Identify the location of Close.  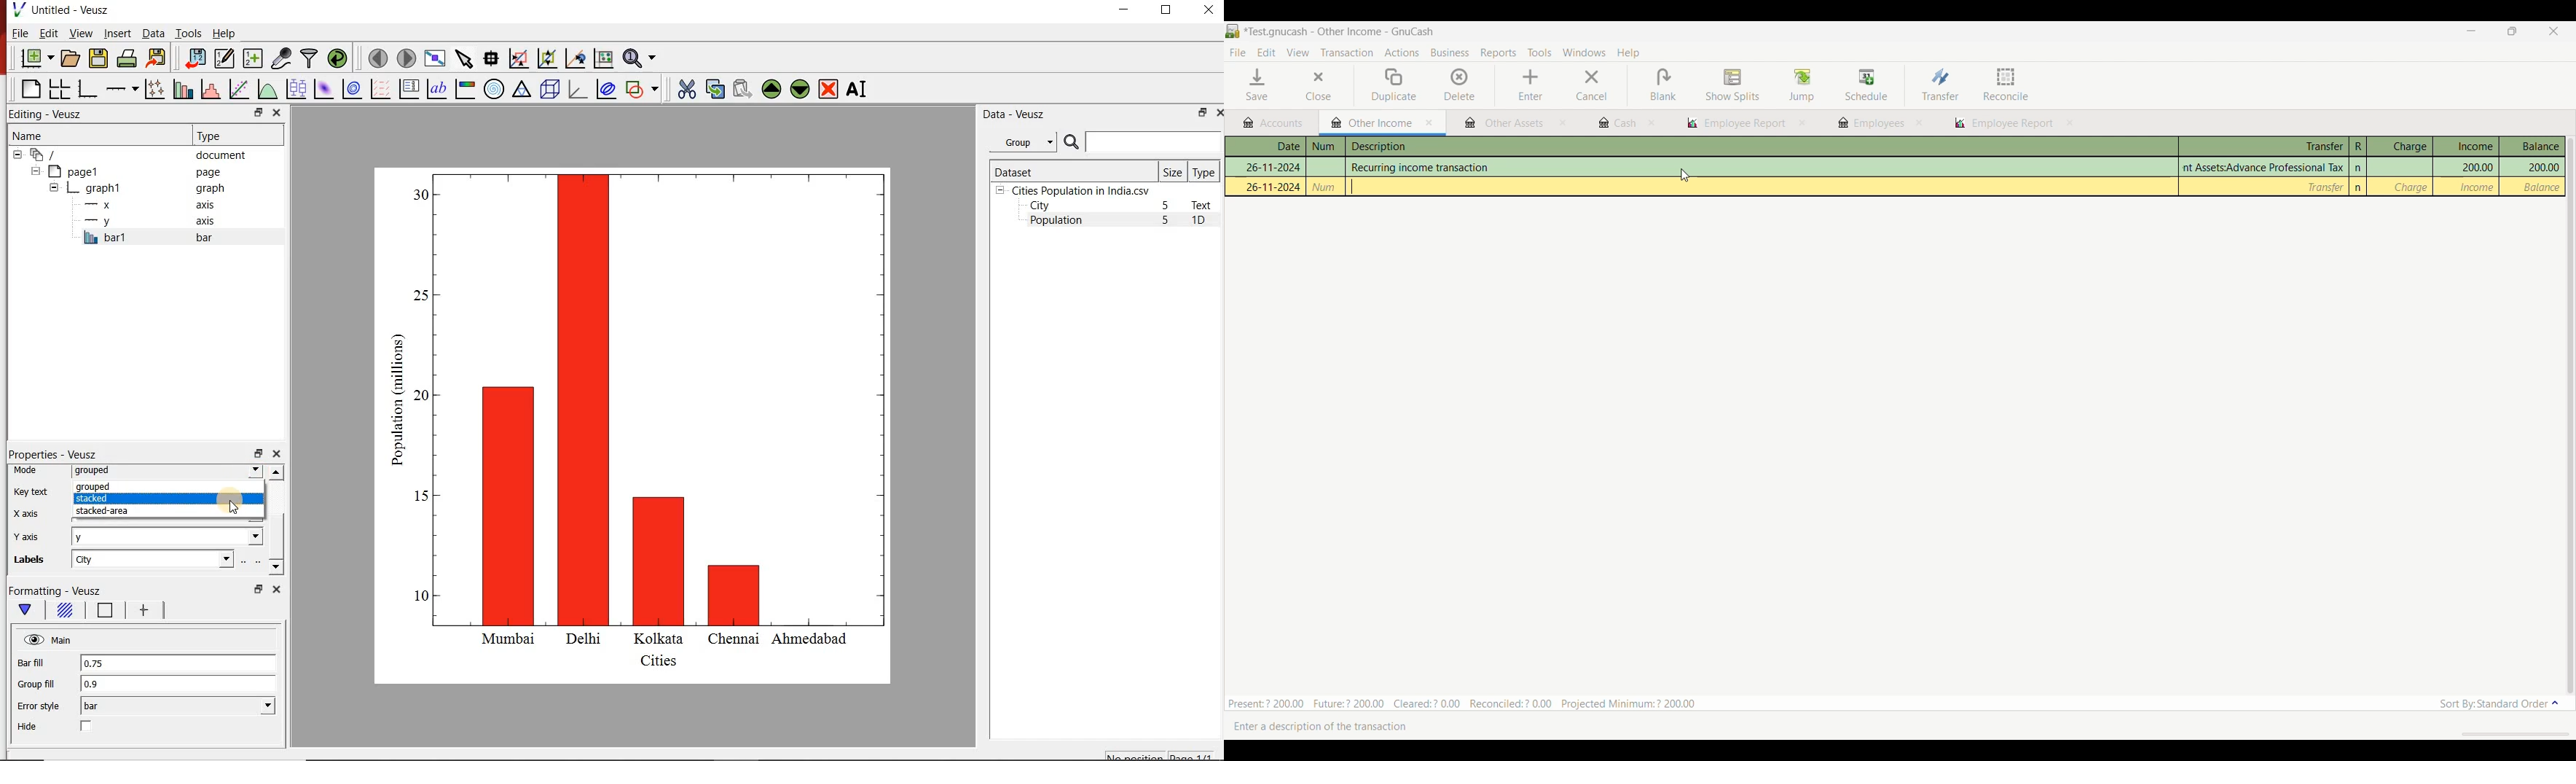
(1308, 86).